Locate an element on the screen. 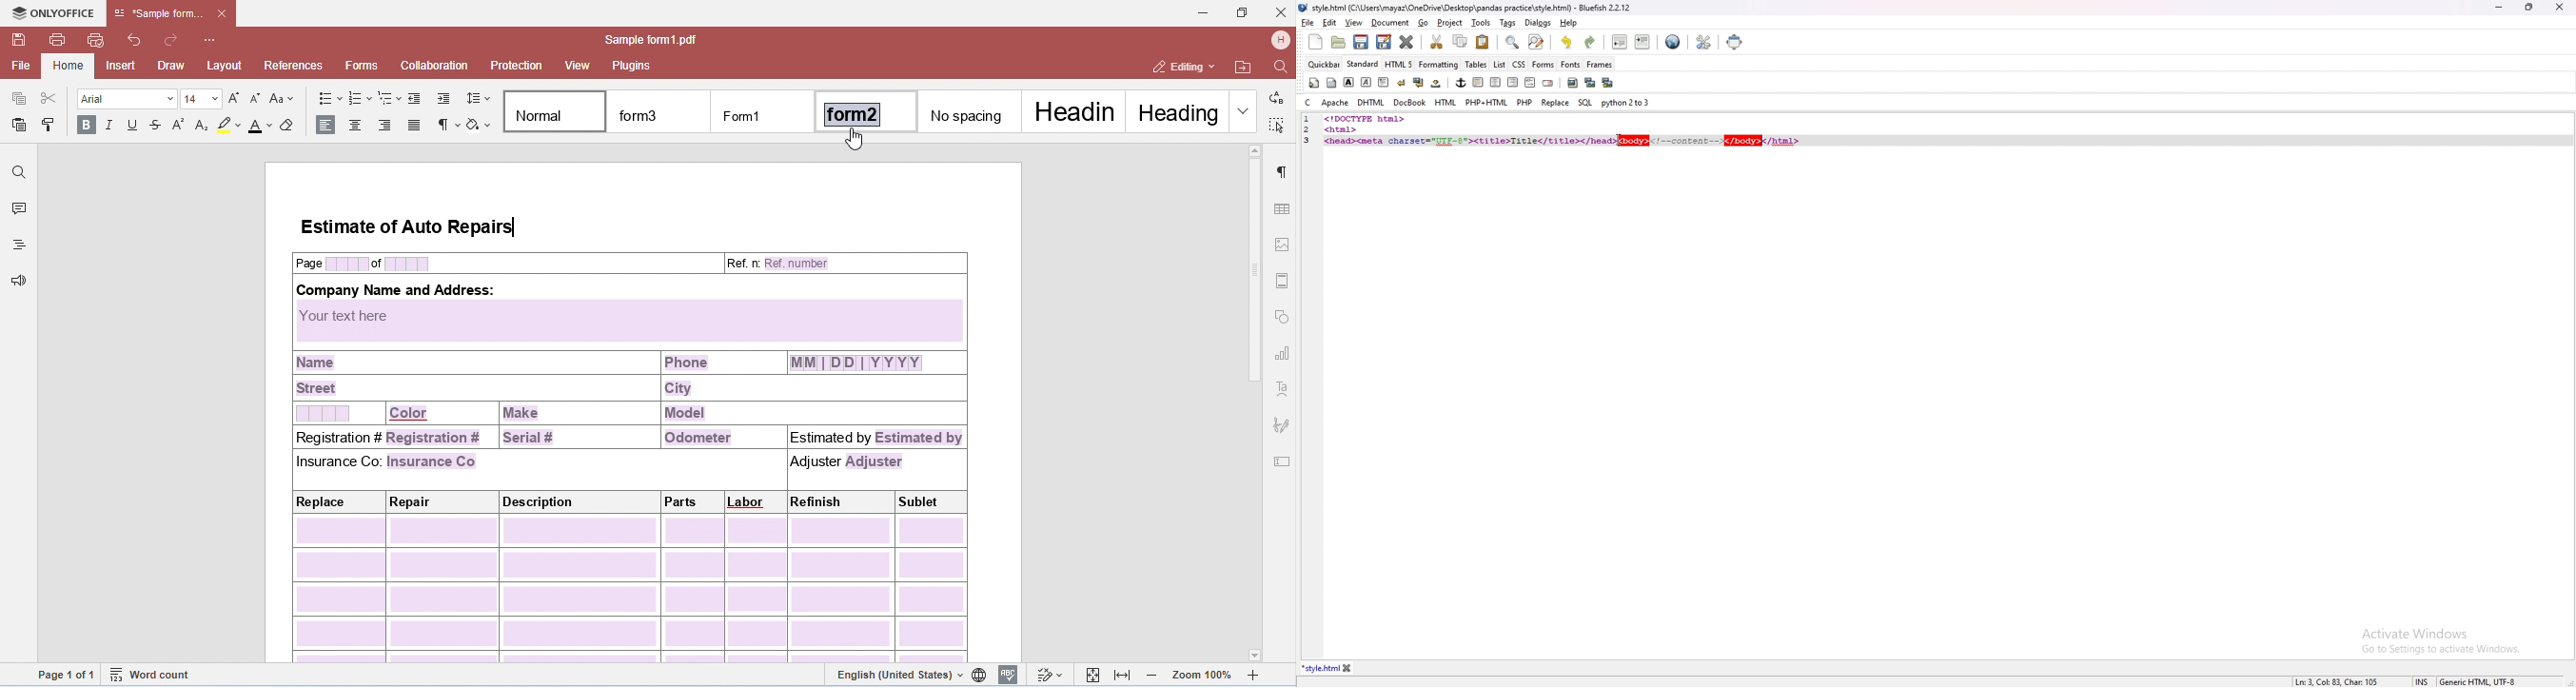 The image size is (2576, 700). encoding is located at coordinates (2478, 680).